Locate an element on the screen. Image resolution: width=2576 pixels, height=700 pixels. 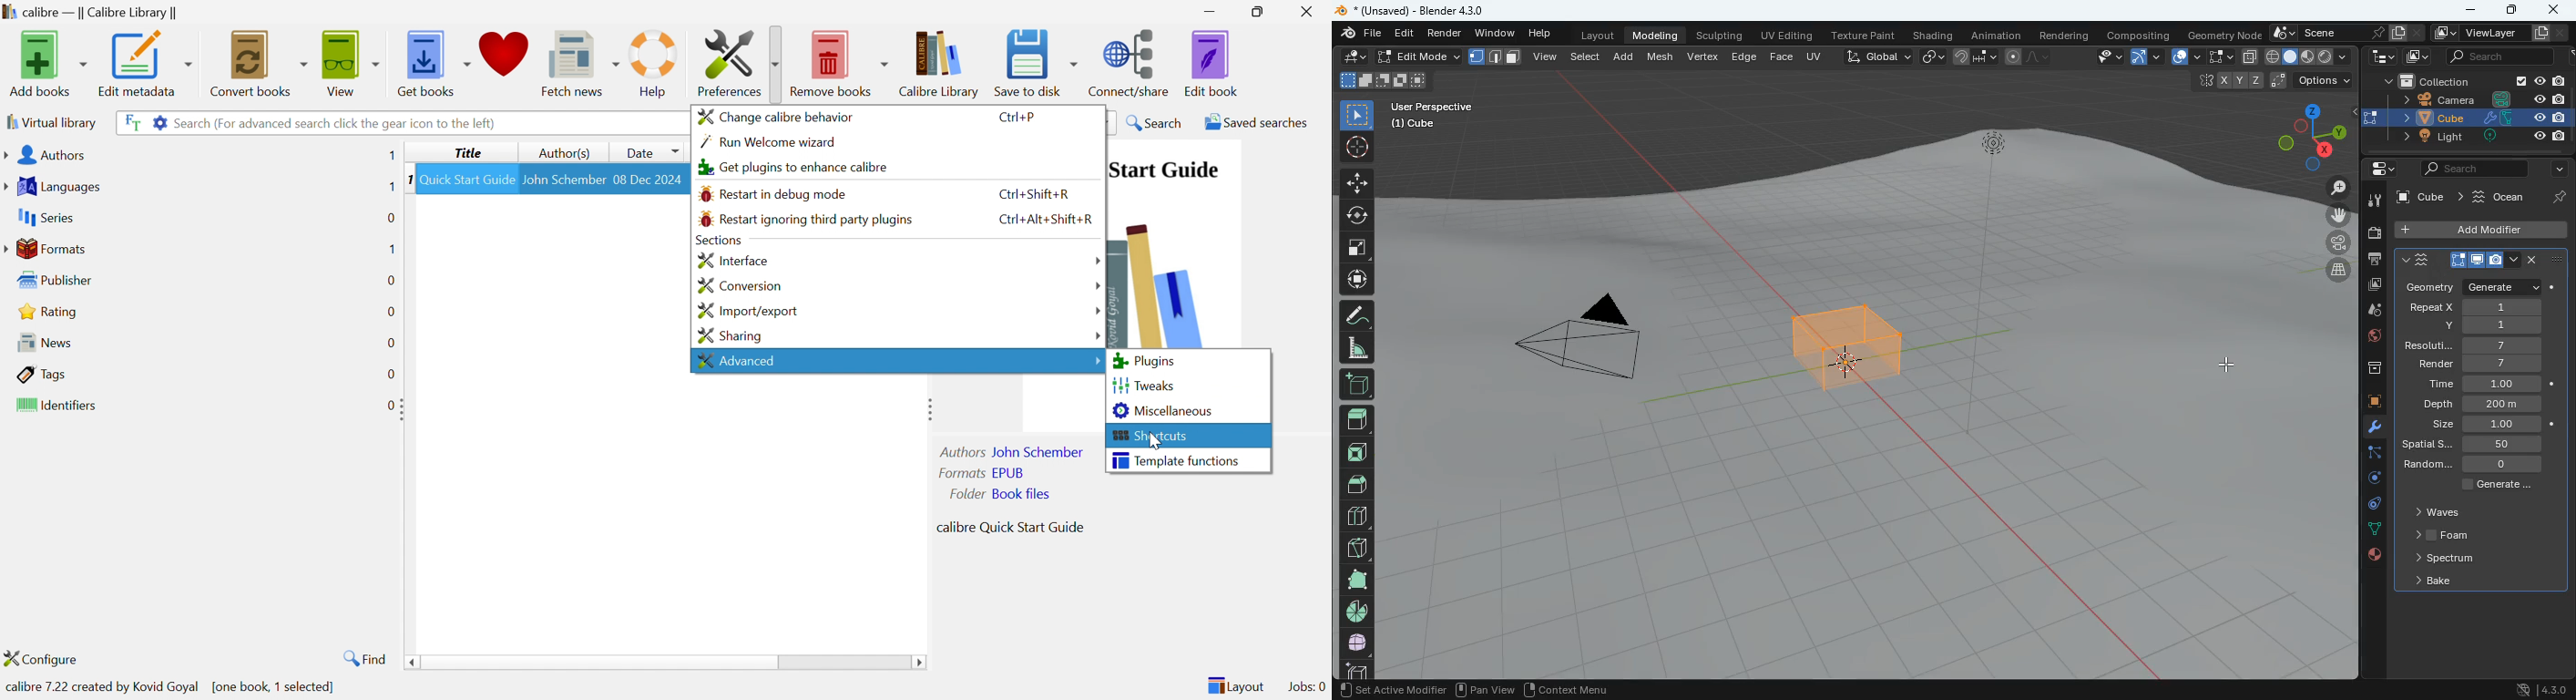
Change calibre behaviour is located at coordinates (775, 115).